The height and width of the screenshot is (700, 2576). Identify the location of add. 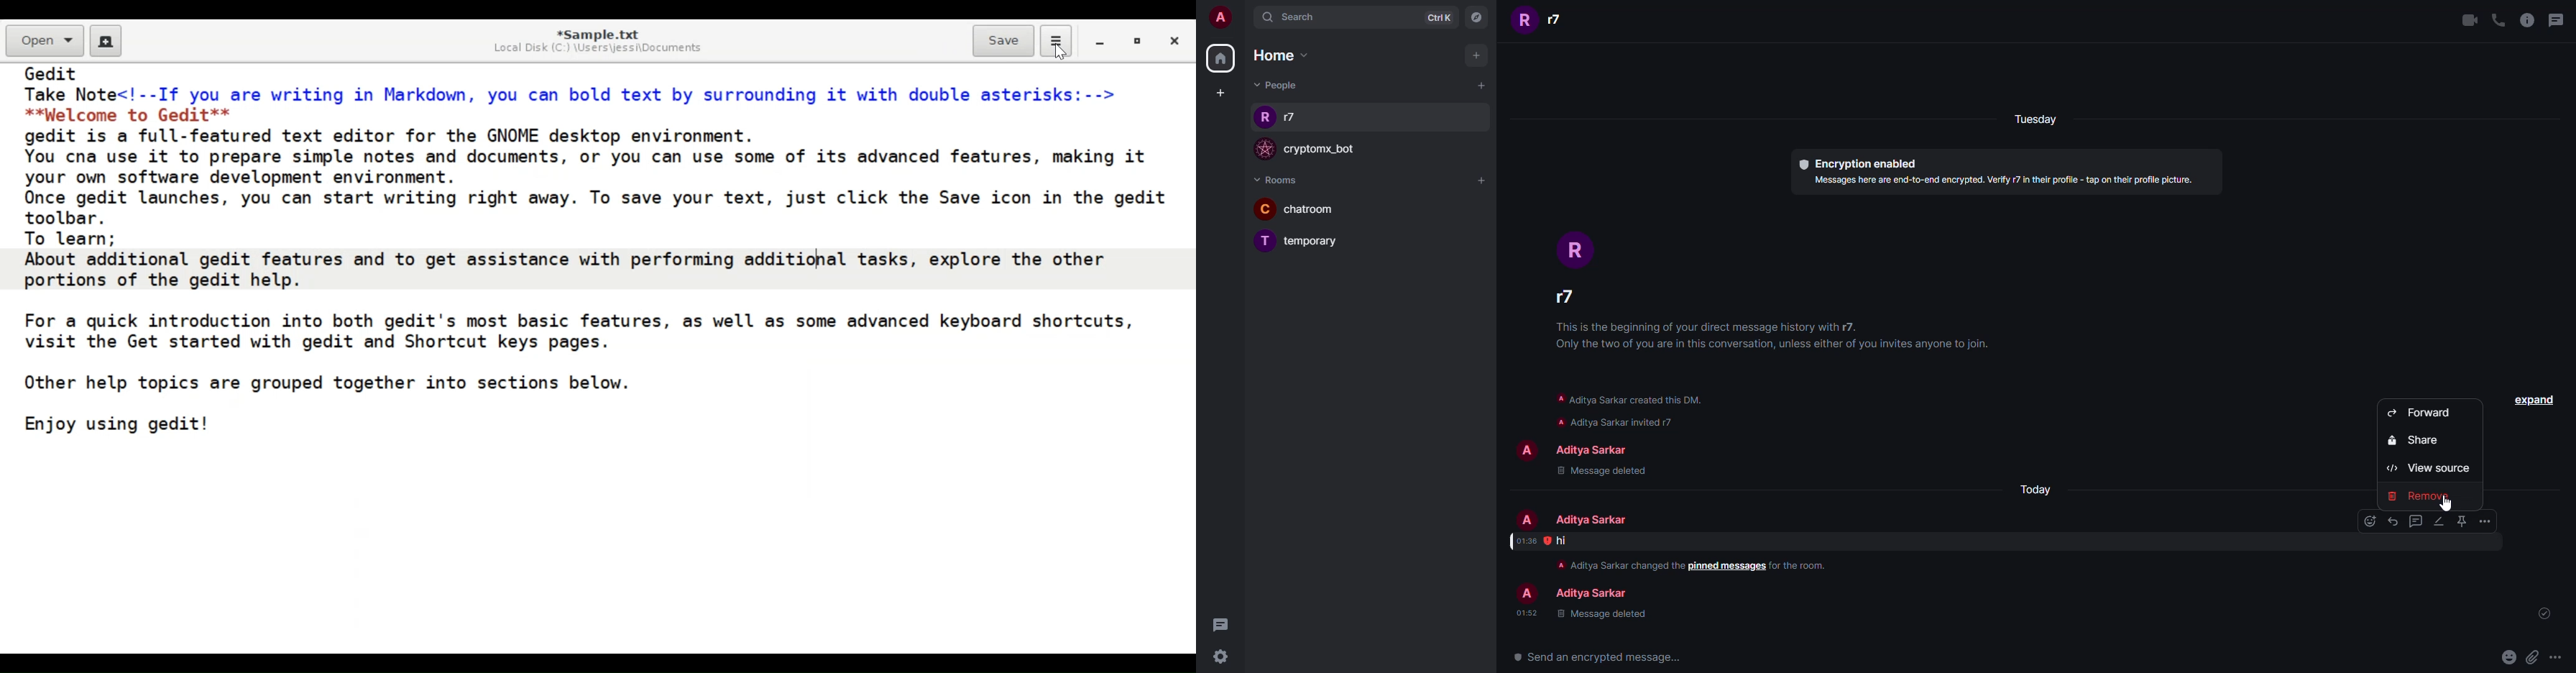
(1481, 180).